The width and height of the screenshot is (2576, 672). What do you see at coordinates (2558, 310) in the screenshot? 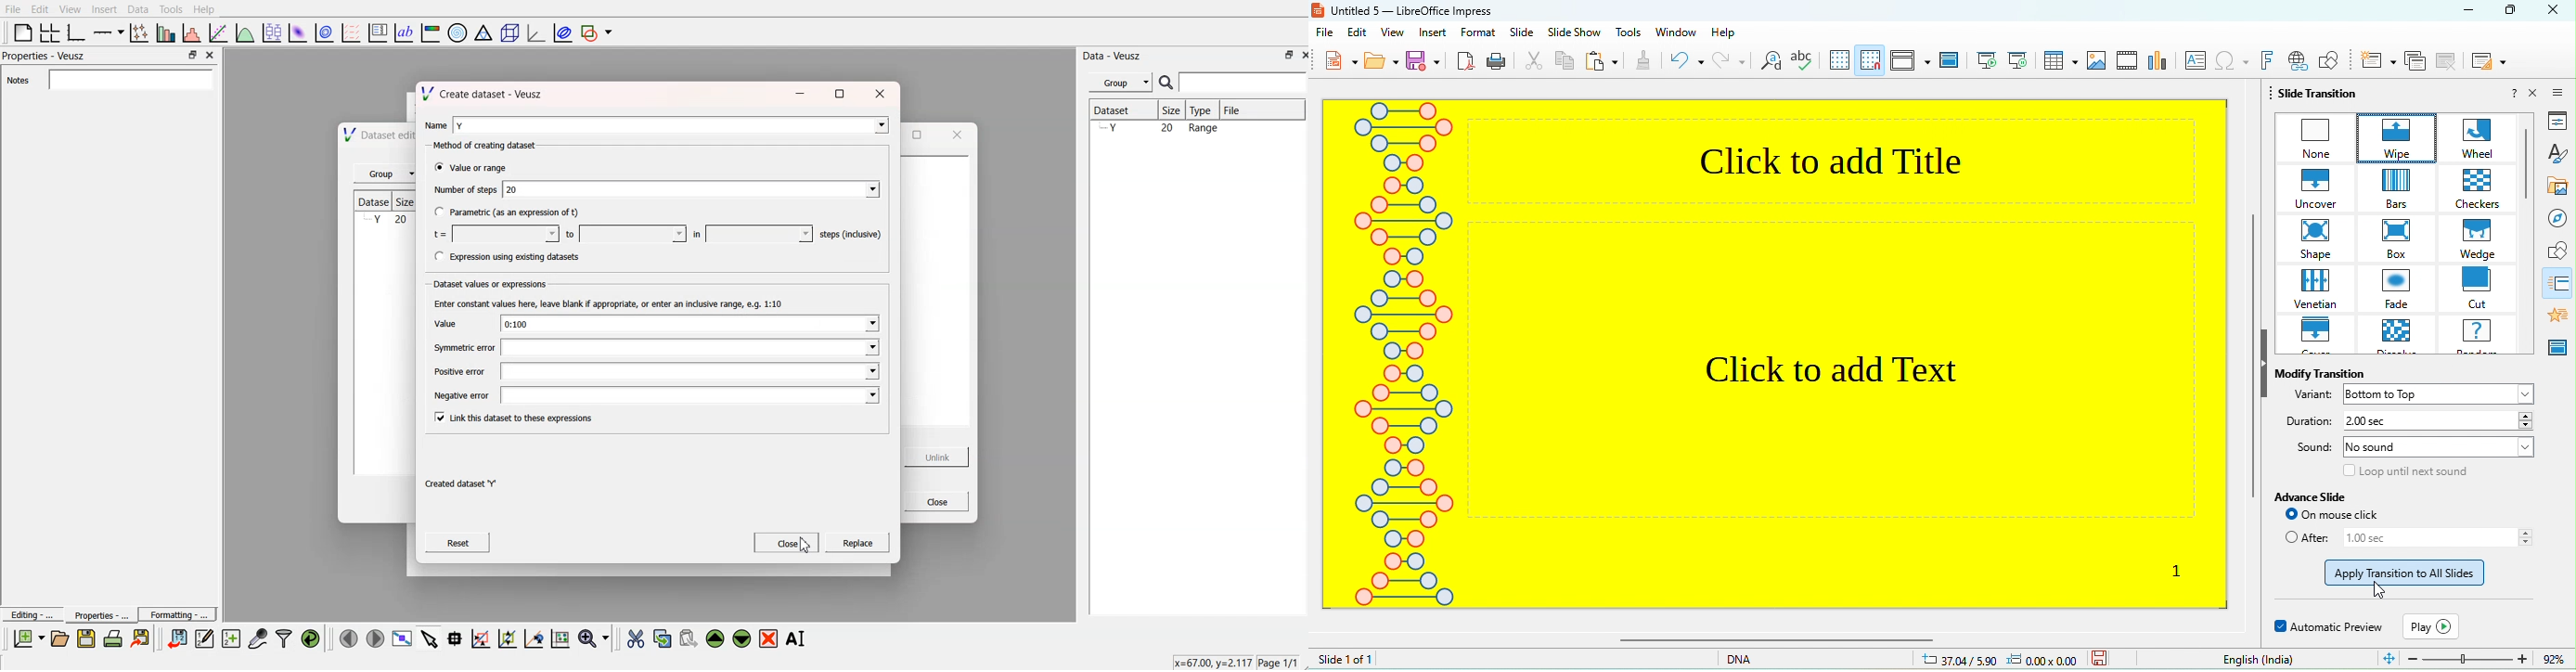
I see `annimation` at bounding box center [2558, 310].